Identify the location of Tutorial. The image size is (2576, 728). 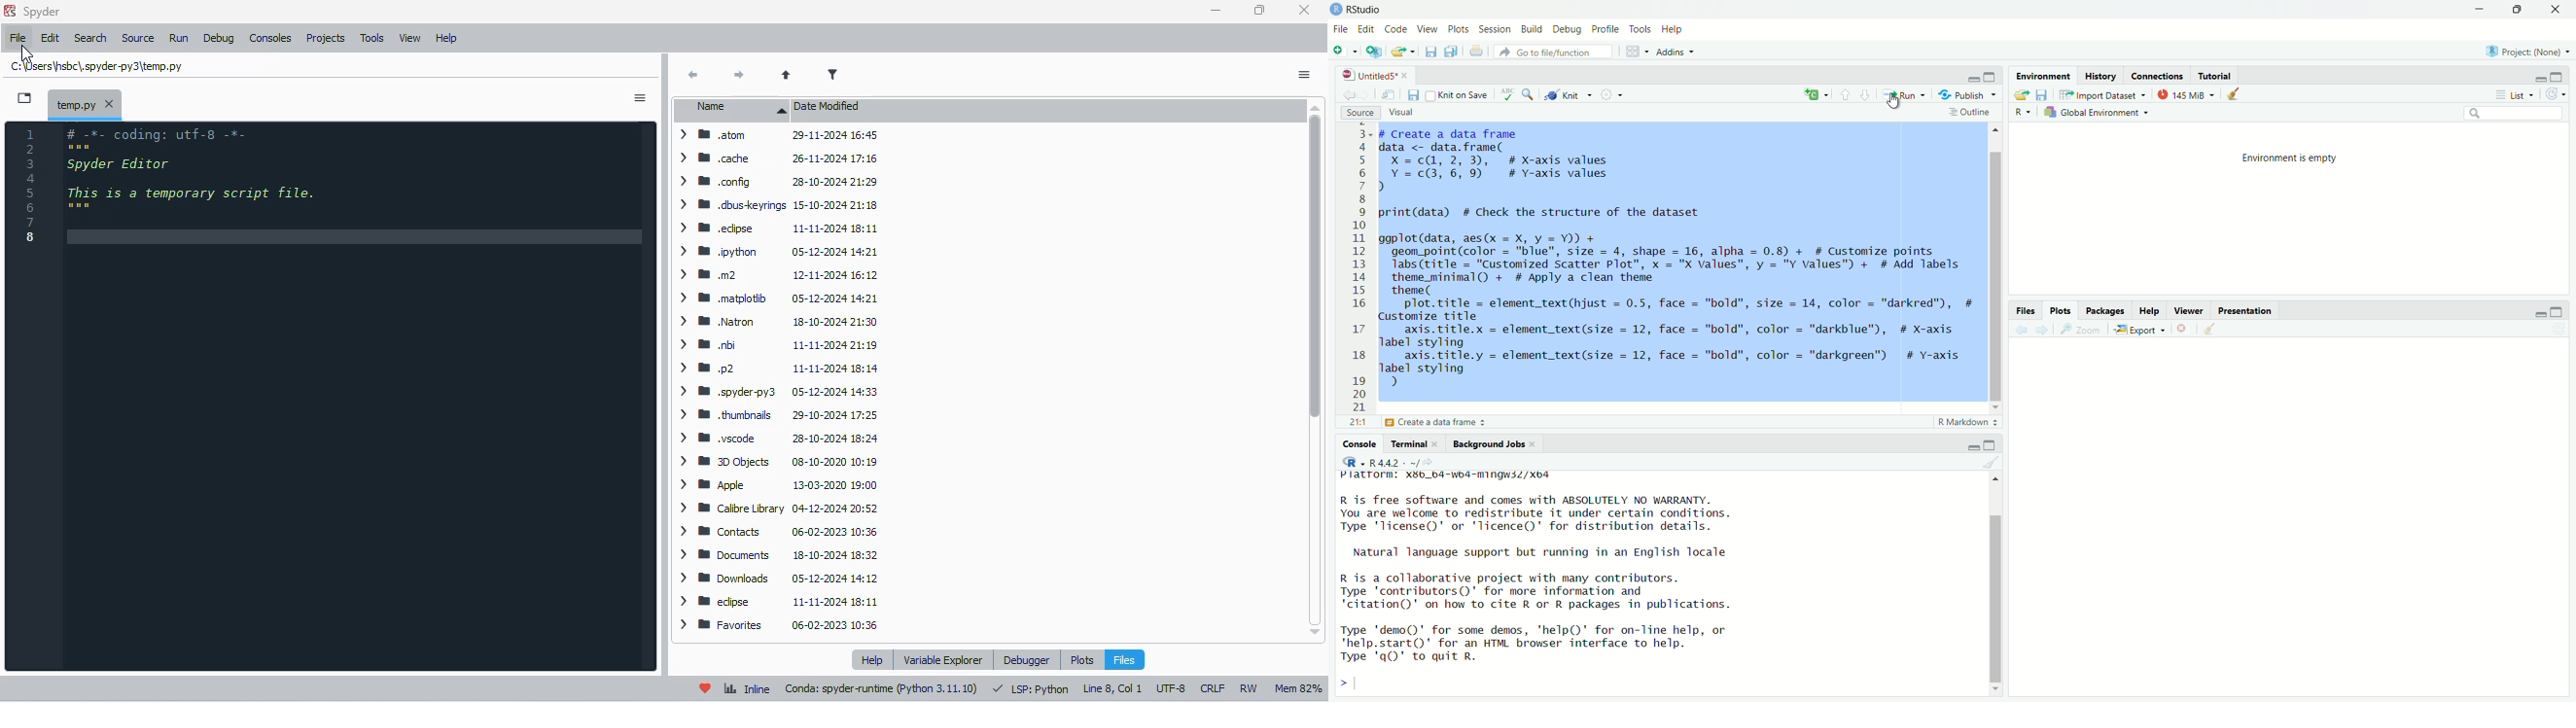
(2216, 77).